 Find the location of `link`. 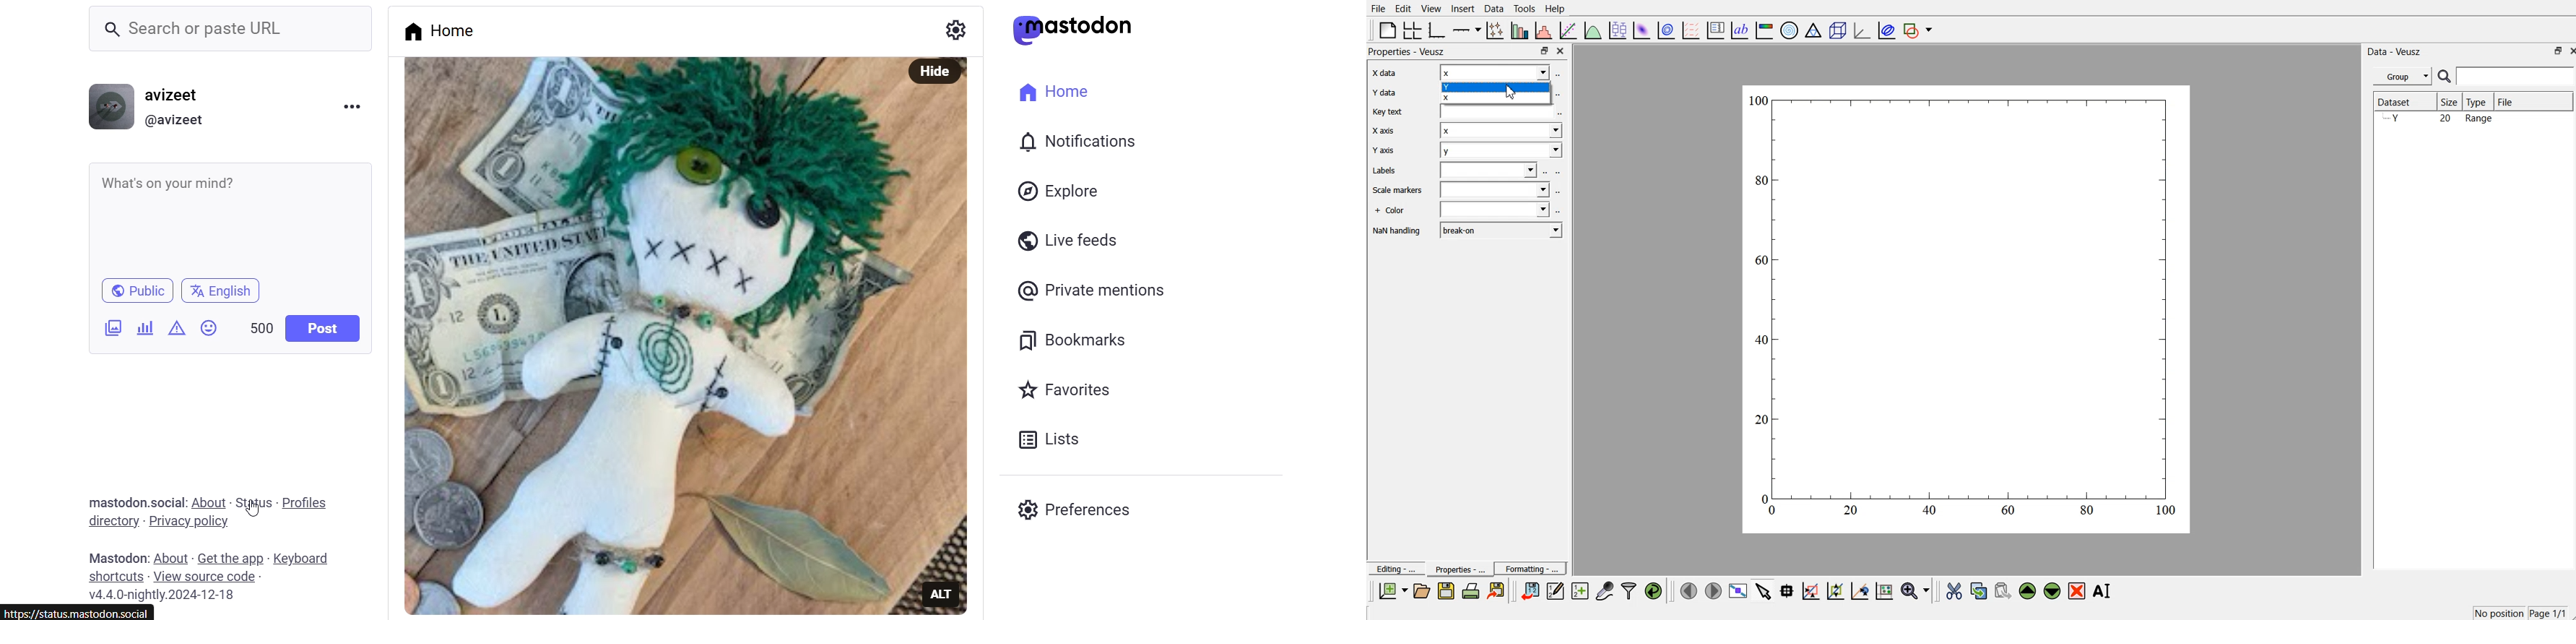

link is located at coordinates (81, 611).